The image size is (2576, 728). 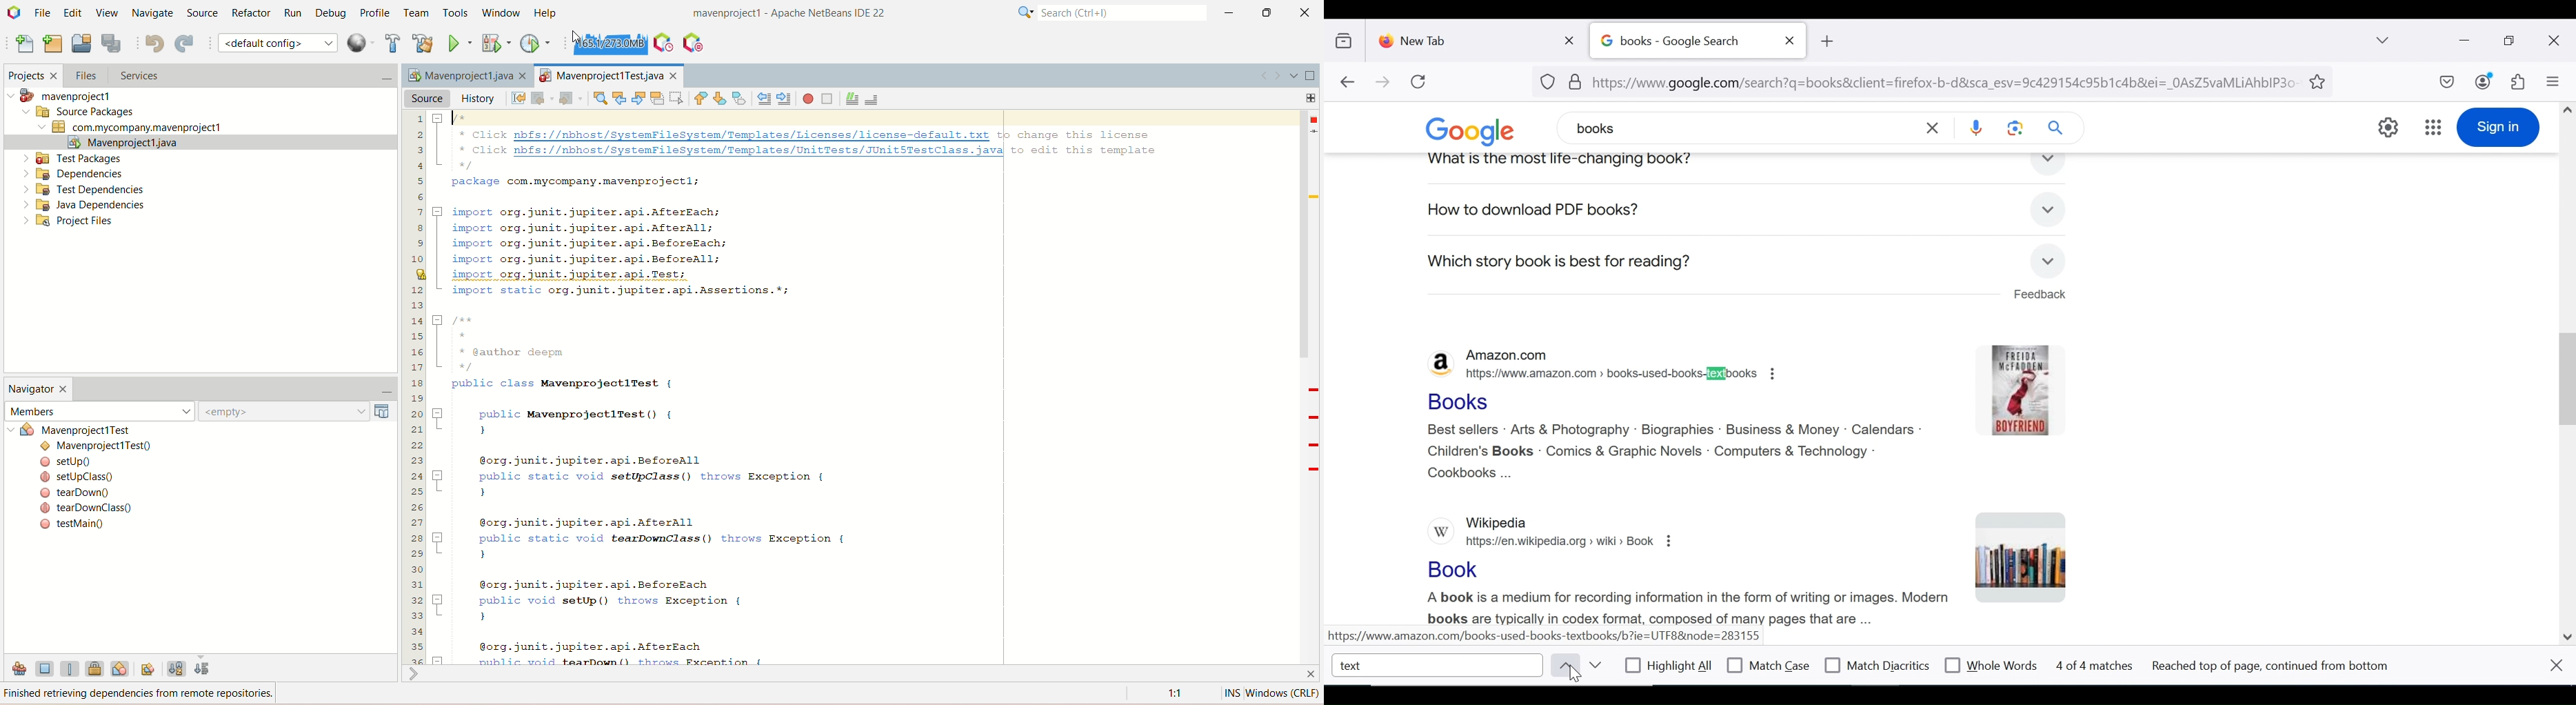 I want to click on projects, so click(x=30, y=77).